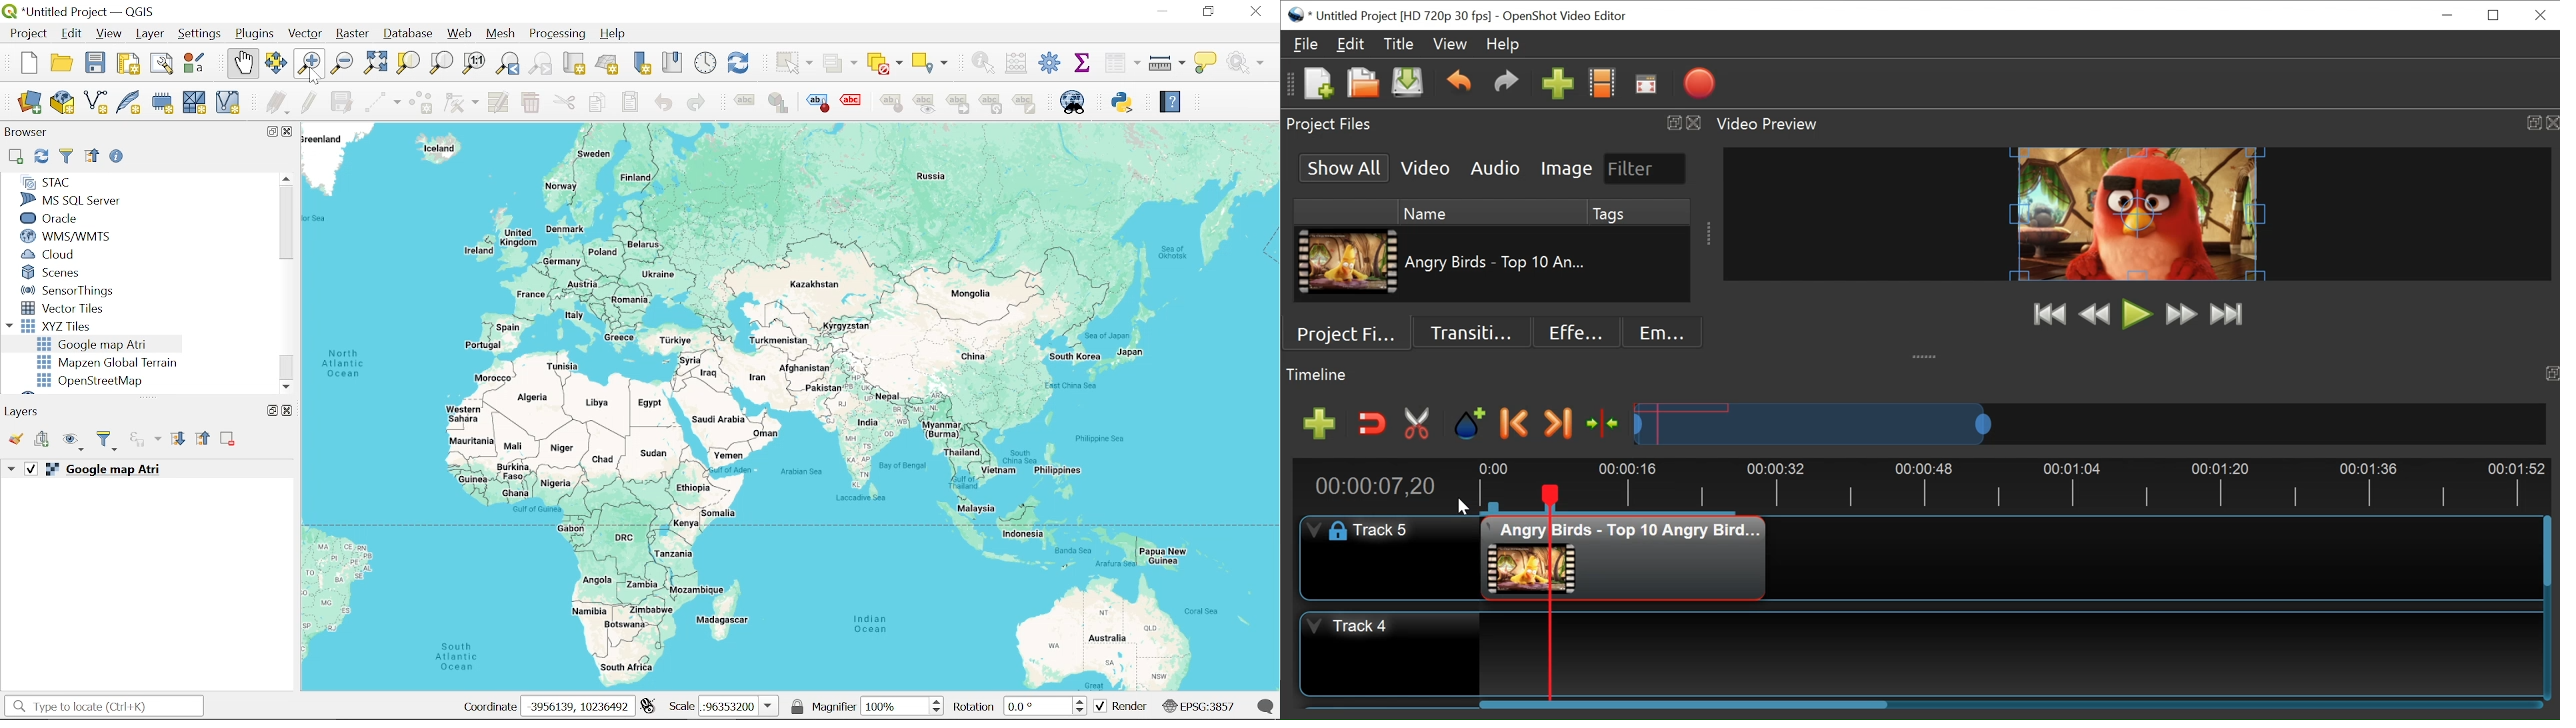  What do you see at coordinates (1251, 62) in the screenshot?
I see `Run feature action` at bounding box center [1251, 62].